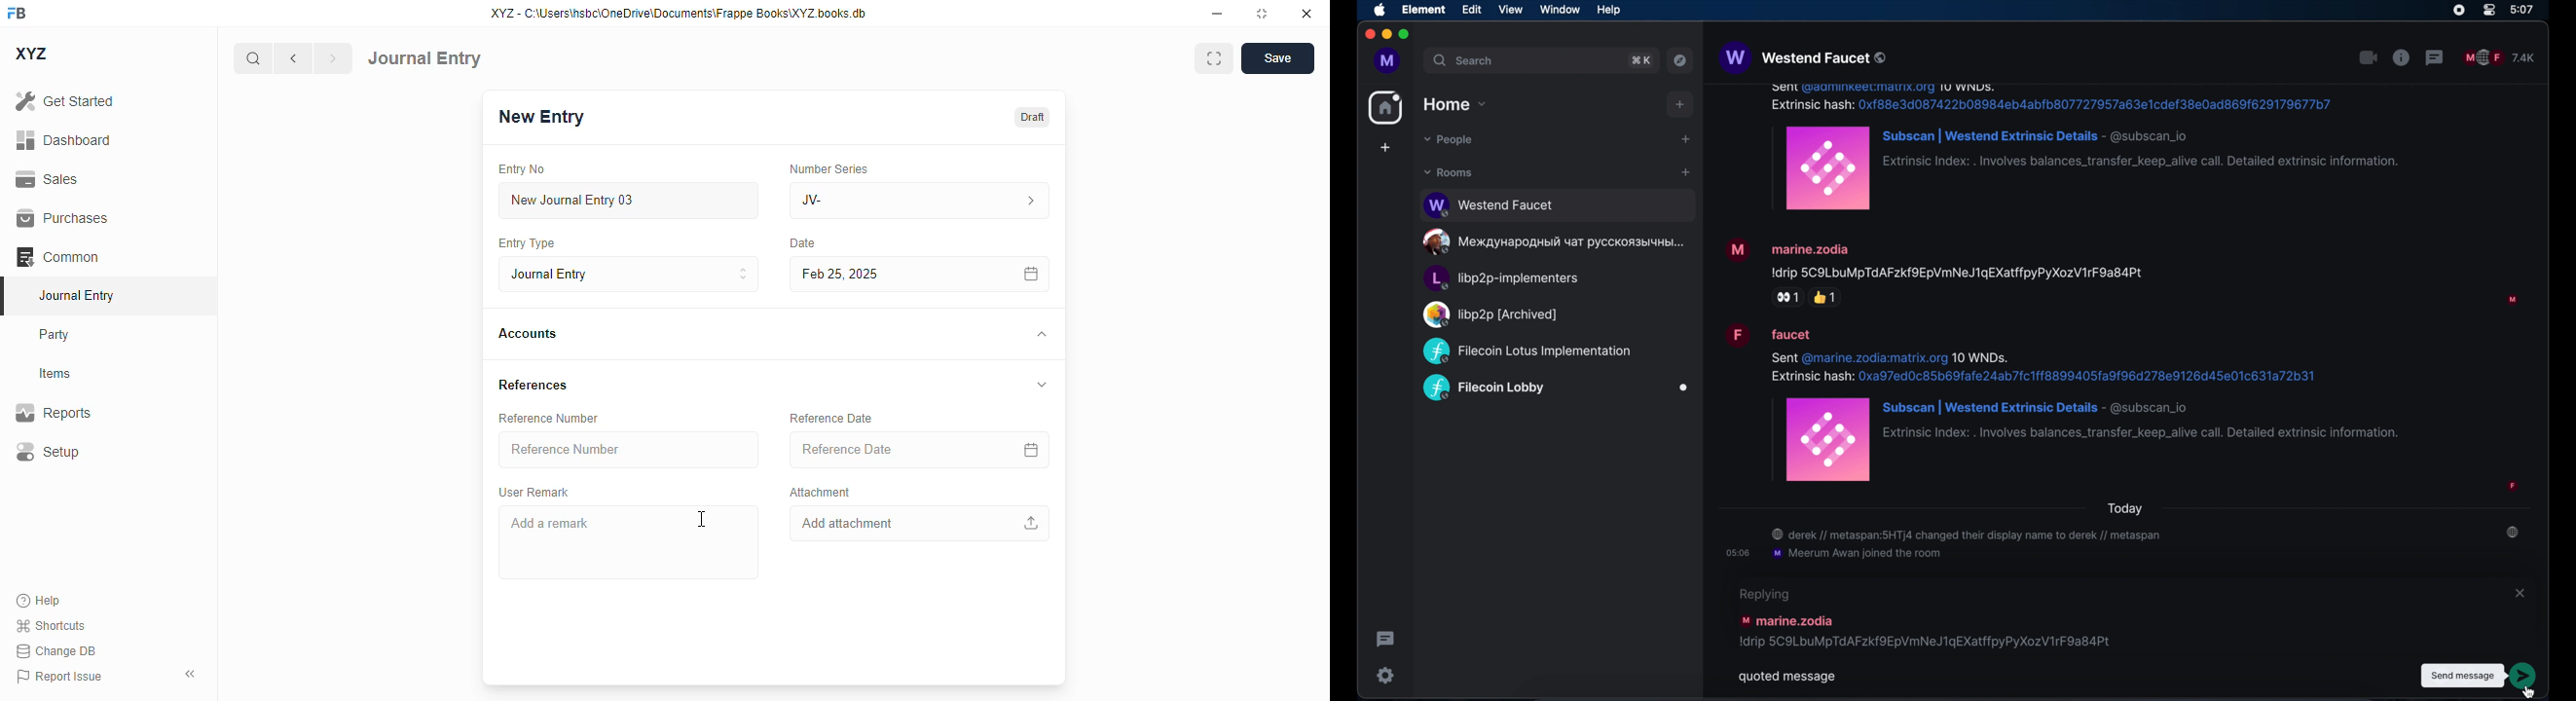 This screenshot has width=2576, height=728. What do you see at coordinates (631, 450) in the screenshot?
I see `reference number` at bounding box center [631, 450].